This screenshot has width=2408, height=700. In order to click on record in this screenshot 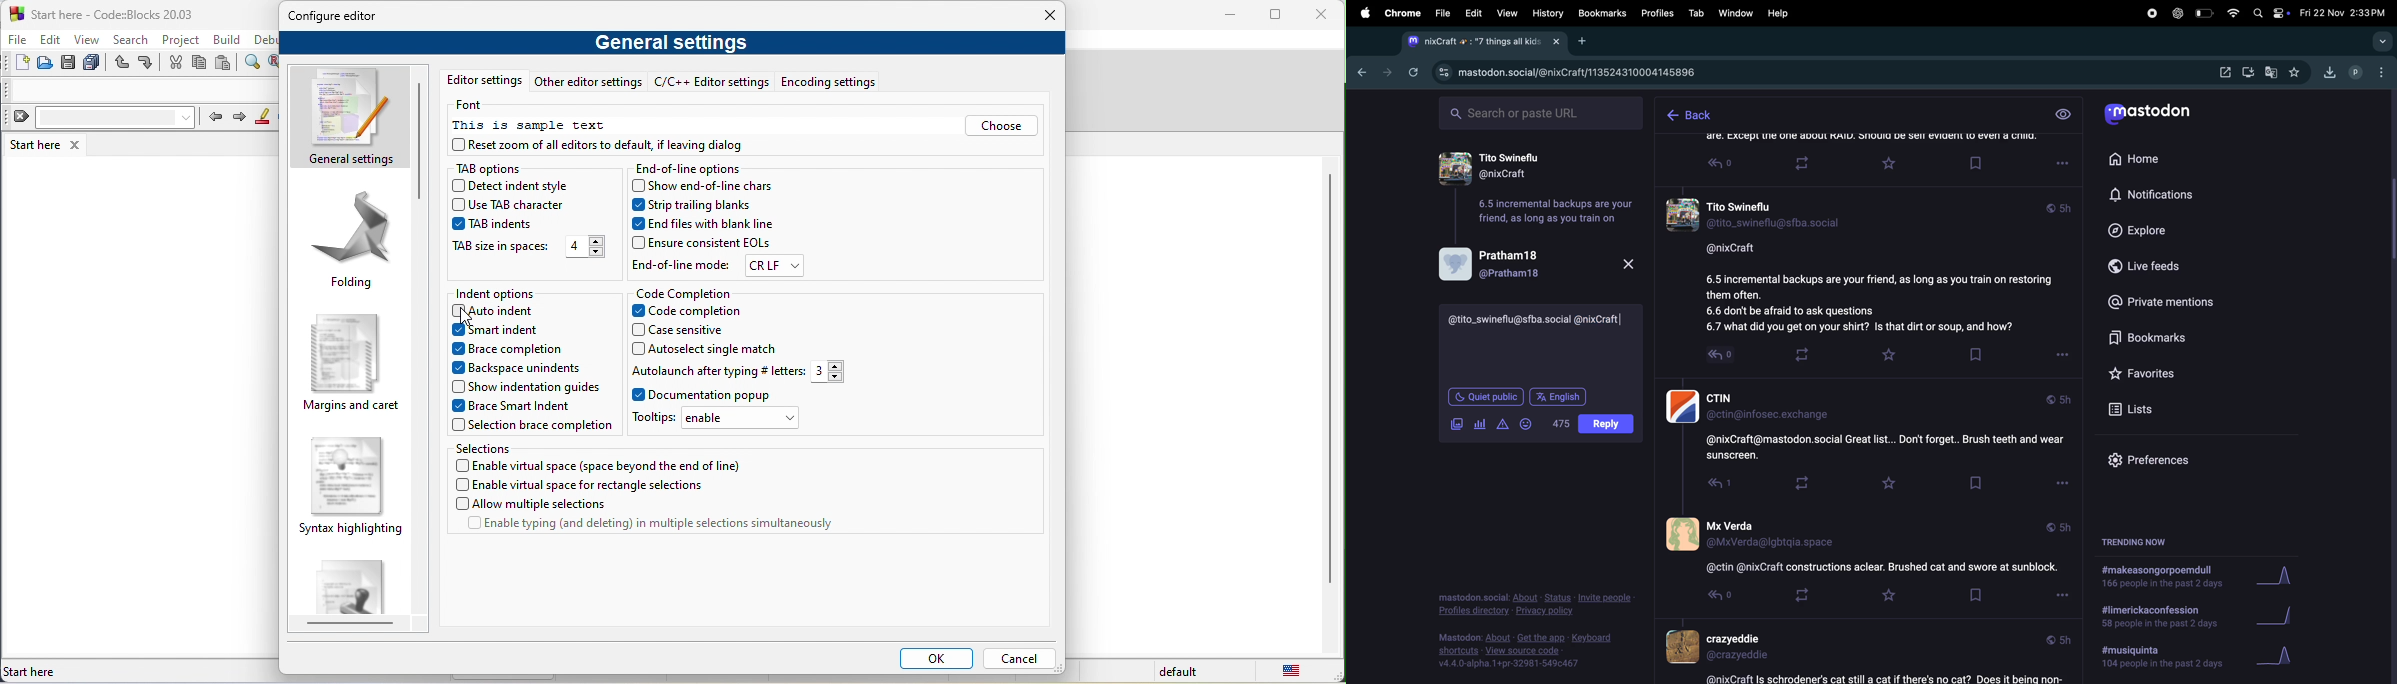, I will do `click(2150, 14)`.